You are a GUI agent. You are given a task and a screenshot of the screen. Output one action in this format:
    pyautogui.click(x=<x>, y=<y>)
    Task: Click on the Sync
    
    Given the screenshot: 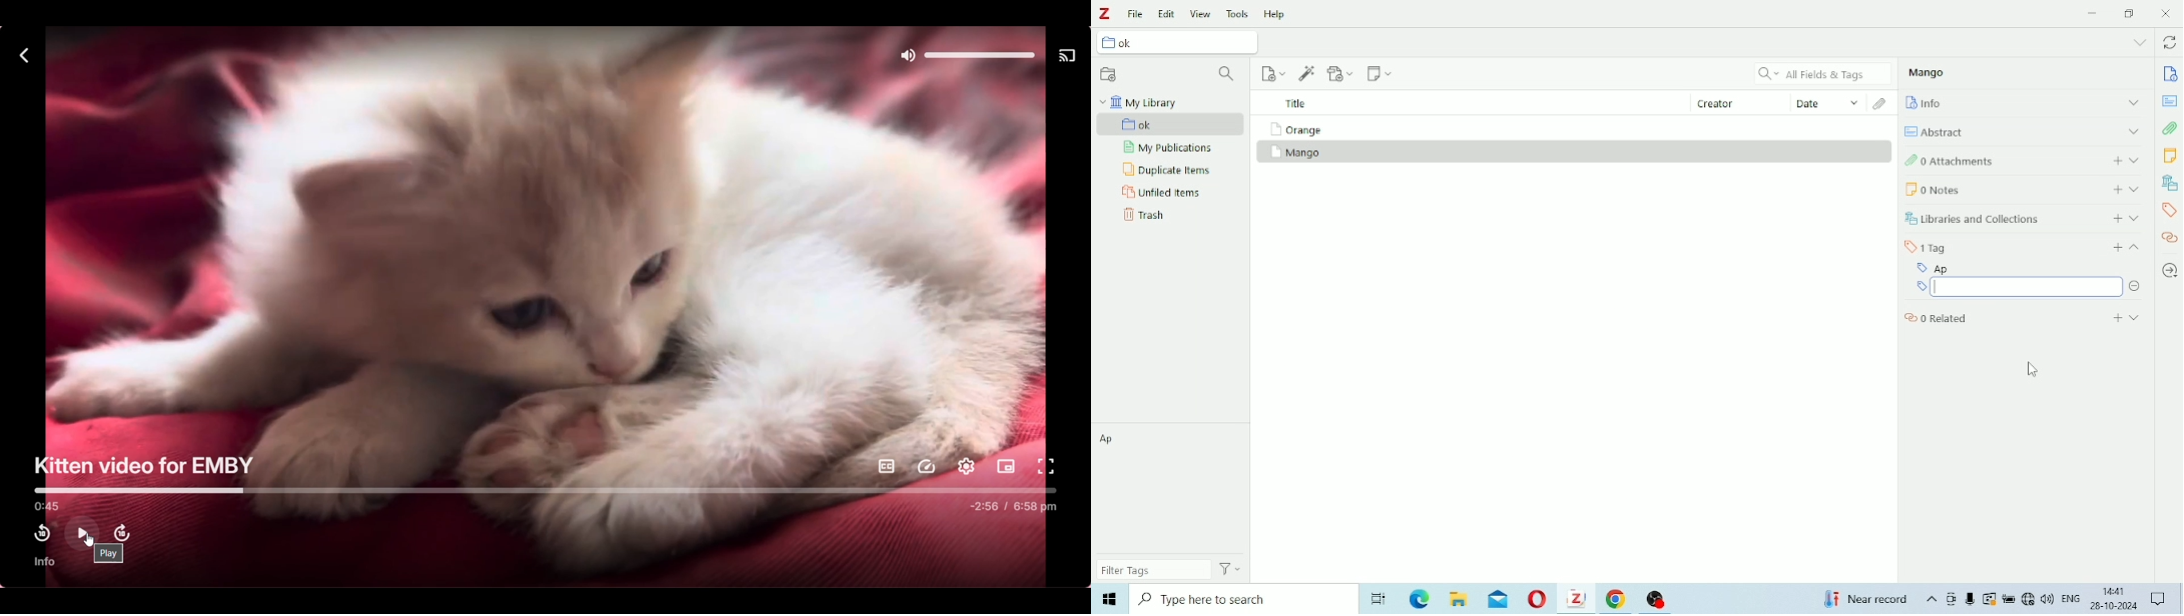 What is the action you would take?
    pyautogui.click(x=2171, y=43)
    